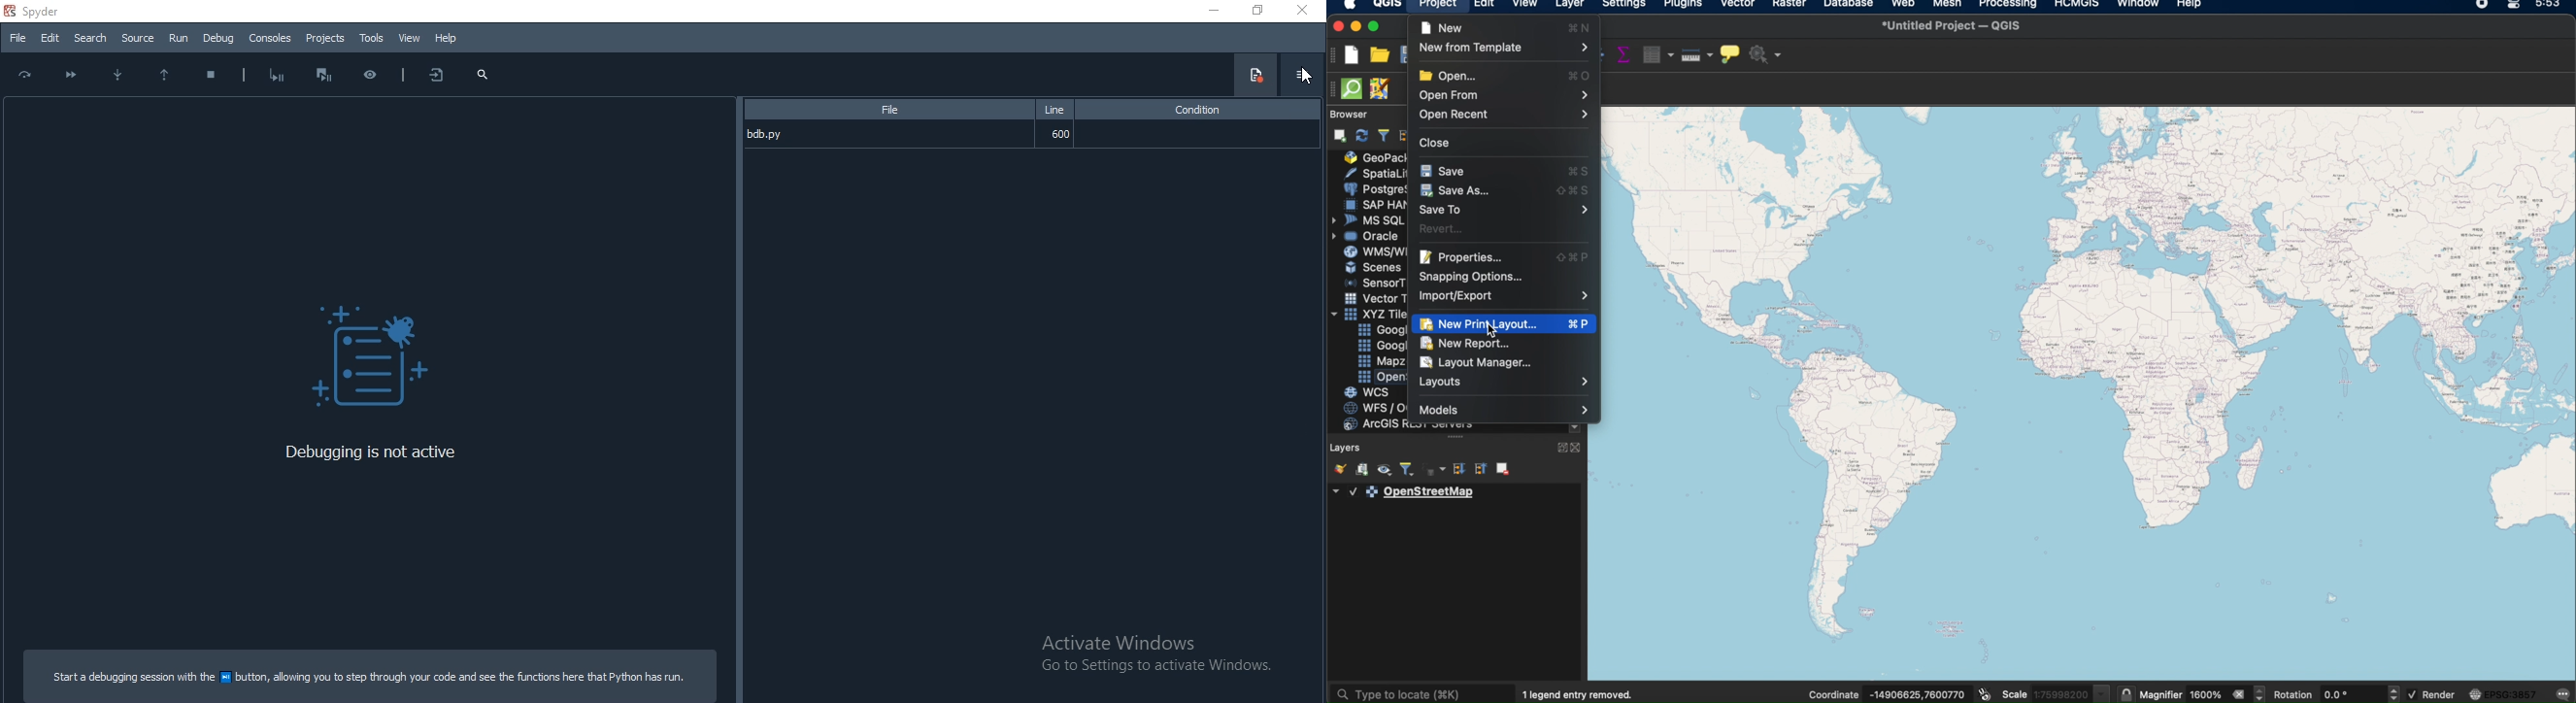 Image resolution: width=2576 pixels, height=728 pixels. Describe the element at coordinates (1697, 55) in the screenshot. I see `measure line` at that location.